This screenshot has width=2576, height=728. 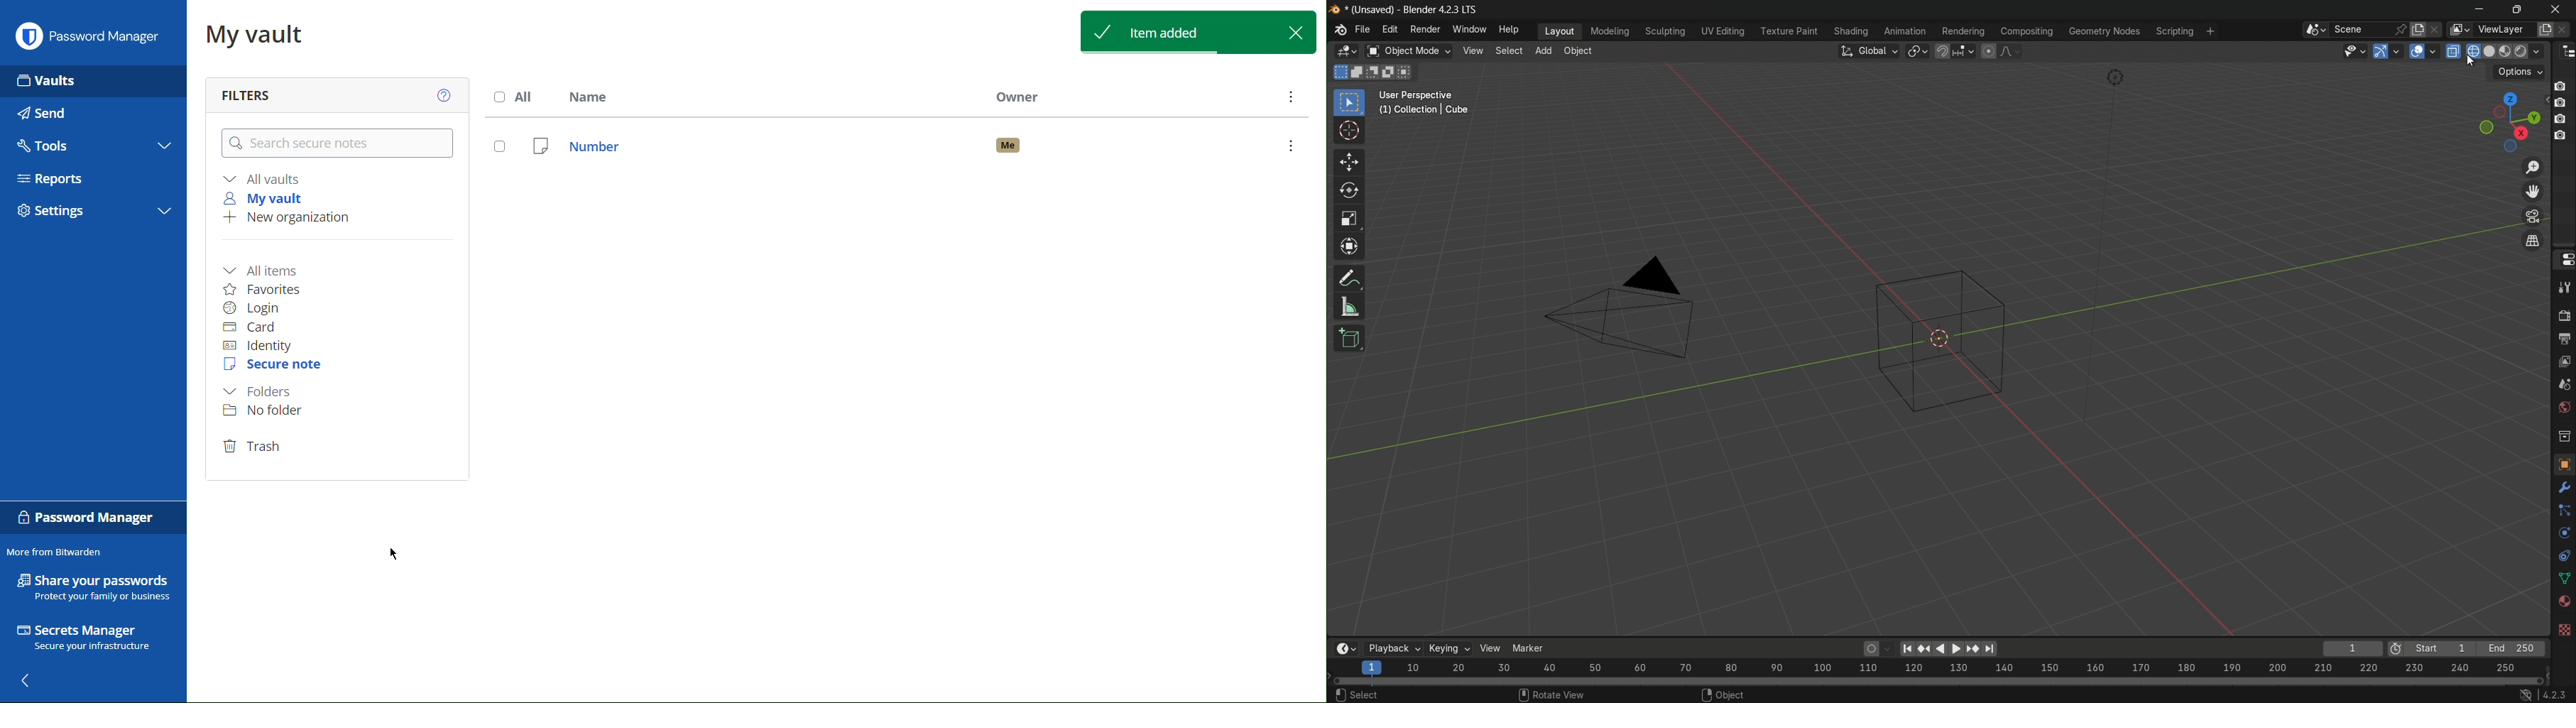 What do you see at coordinates (93, 587) in the screenshot?
I see `Share your passwords` at bounding box center [93, 587].